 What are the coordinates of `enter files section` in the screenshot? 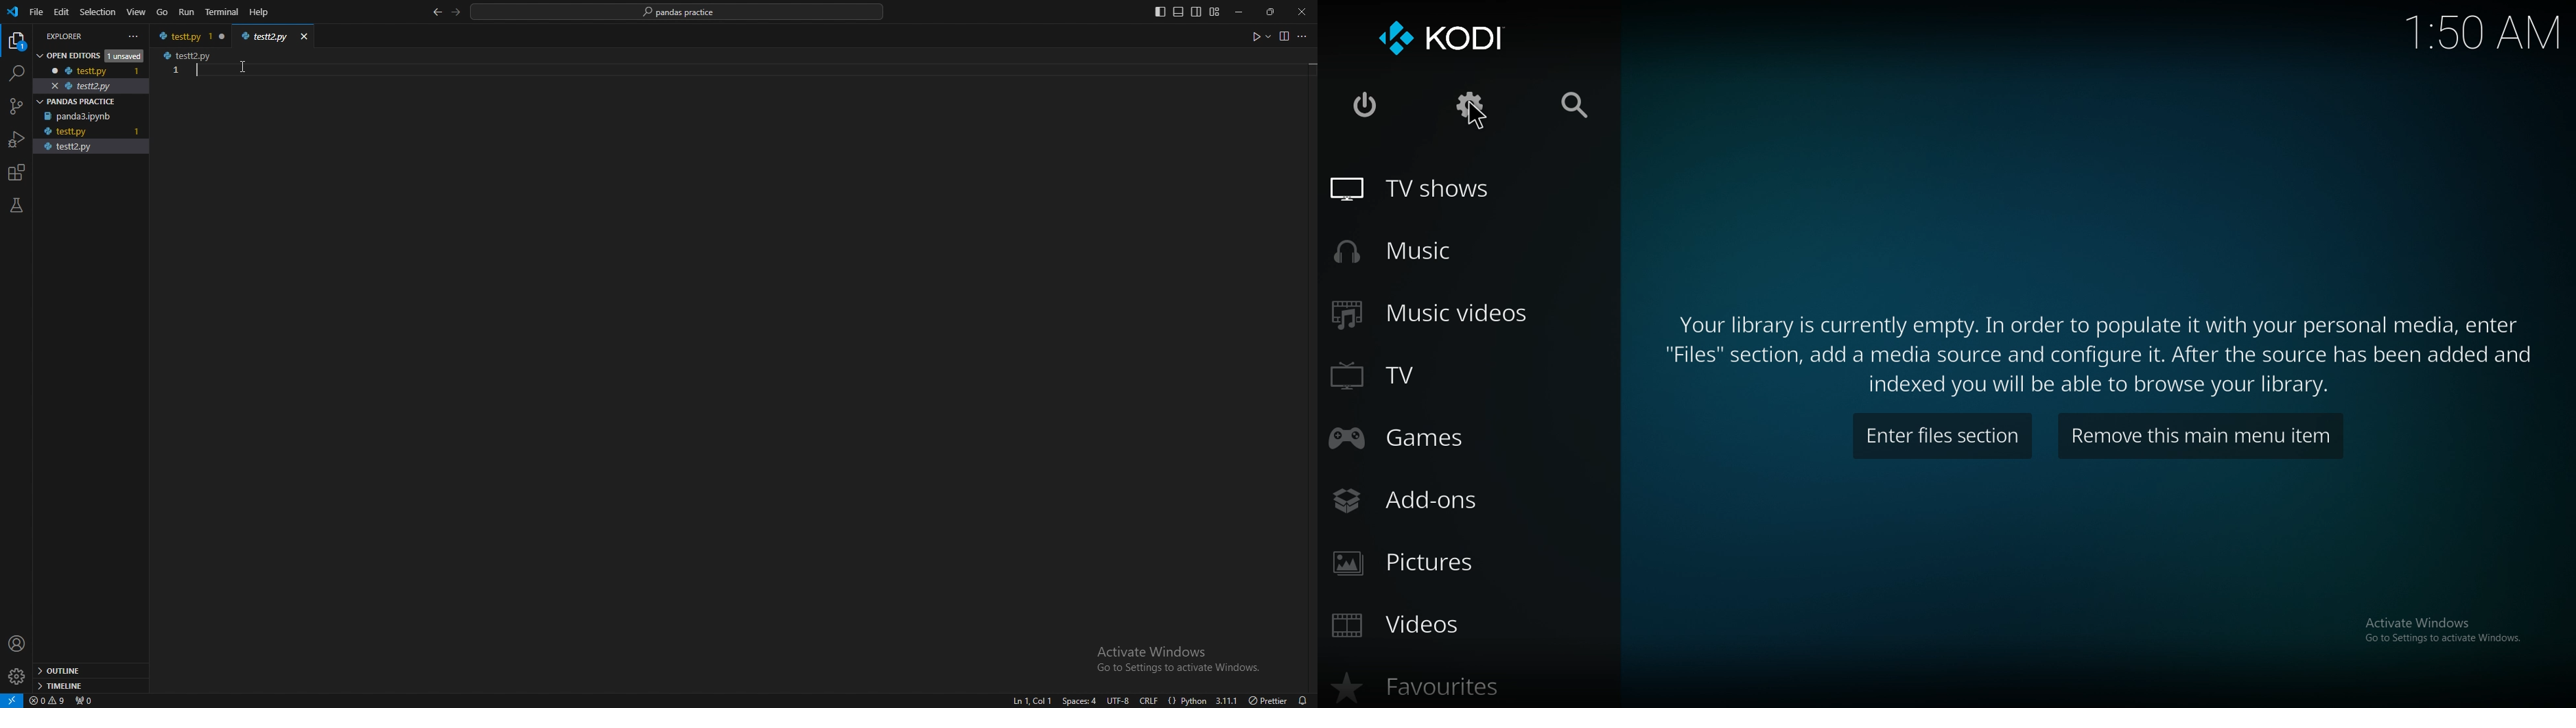 It's located at (1939, 437).